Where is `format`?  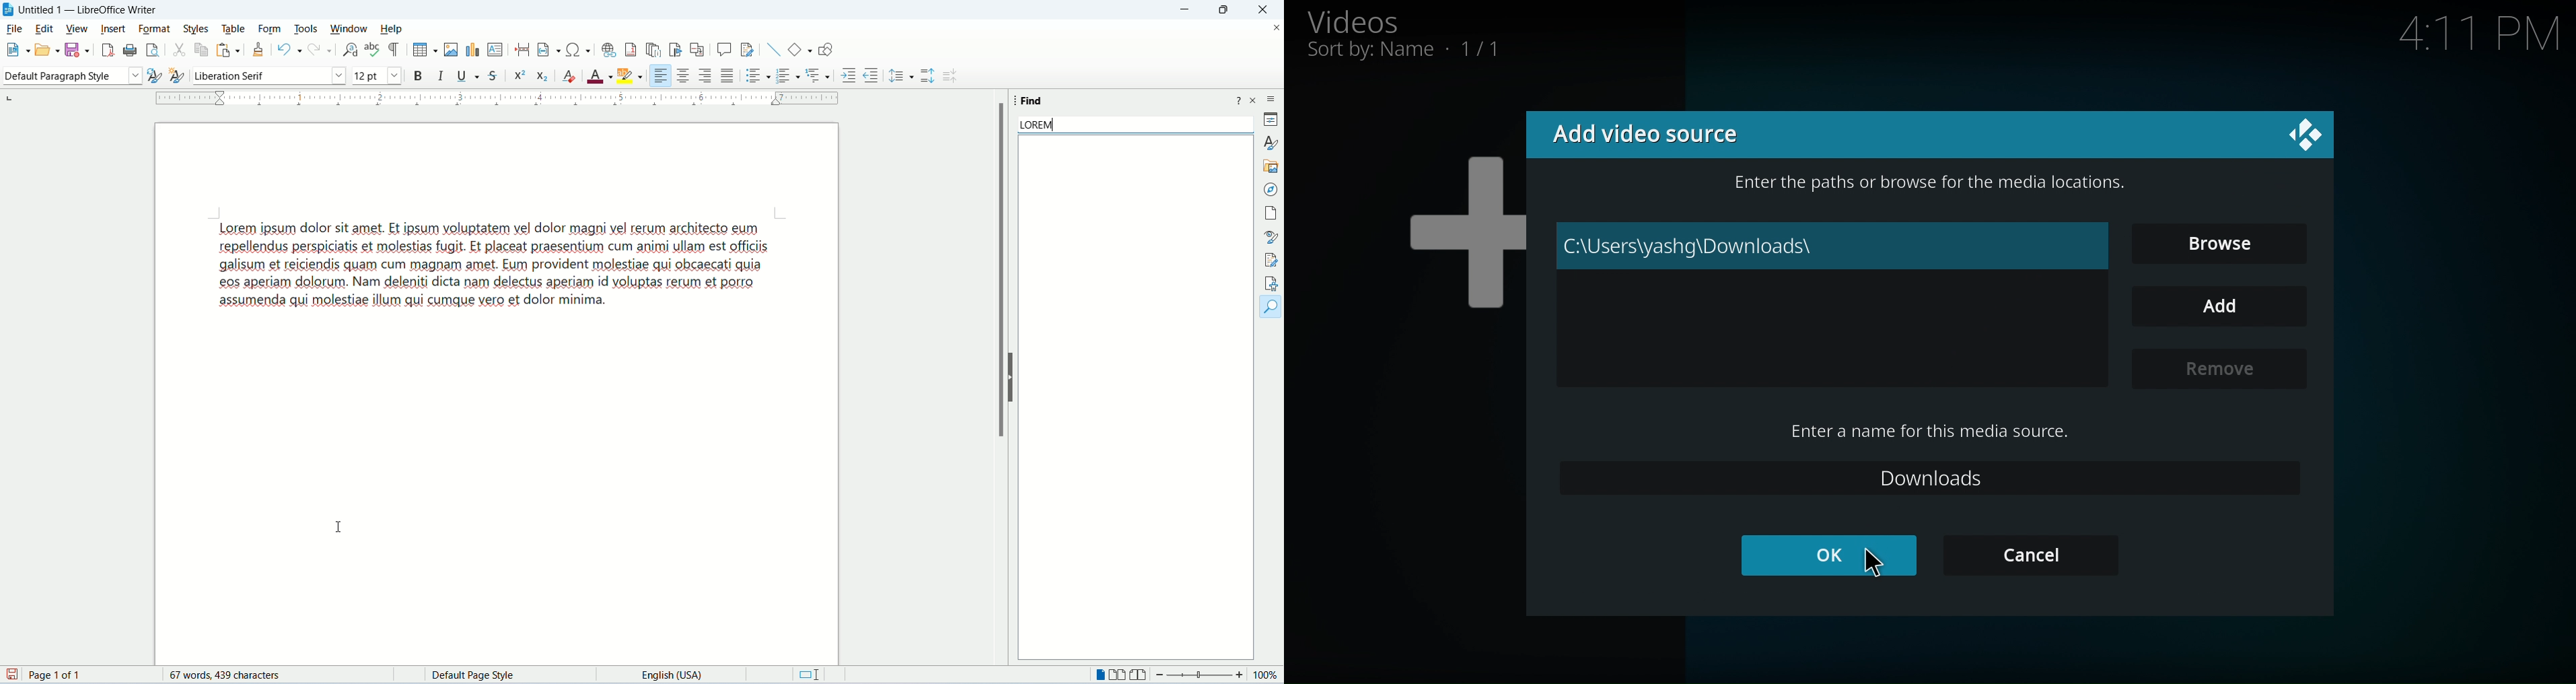
format is located at coordinates (153, 29).